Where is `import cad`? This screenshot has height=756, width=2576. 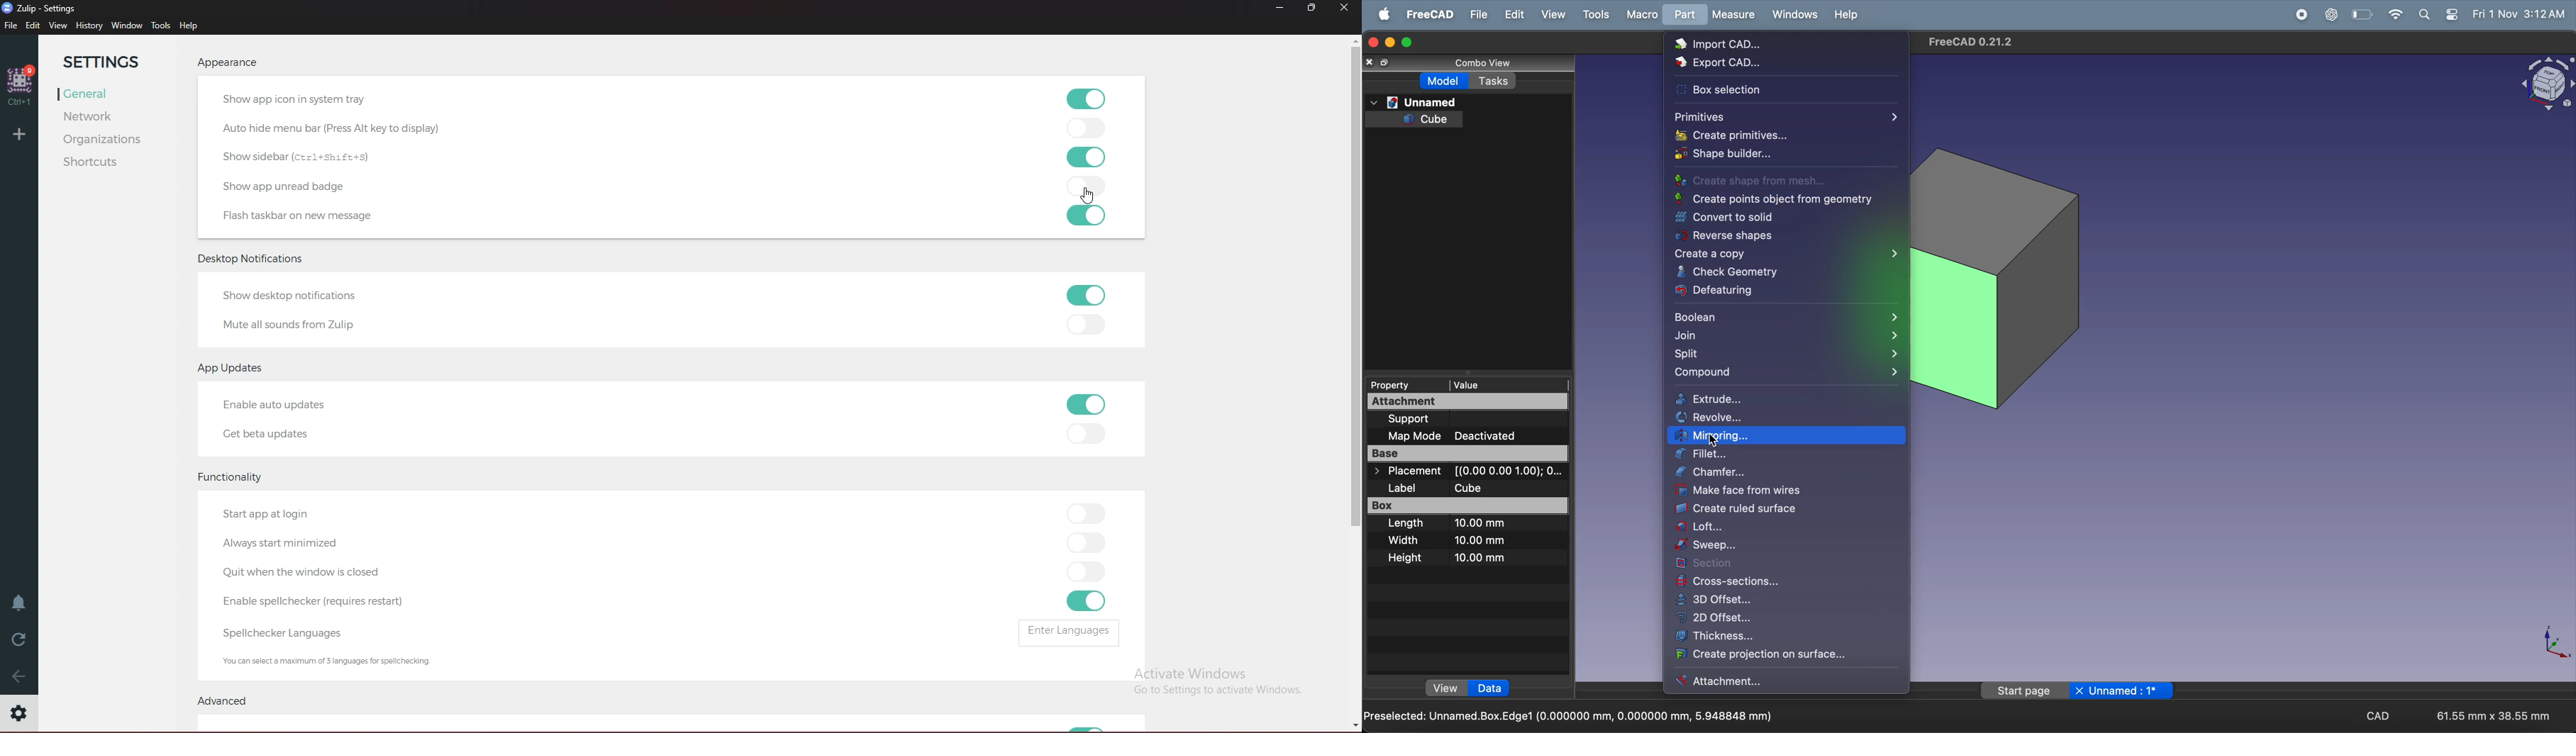 import cad is located at coordinates (1779, 45).